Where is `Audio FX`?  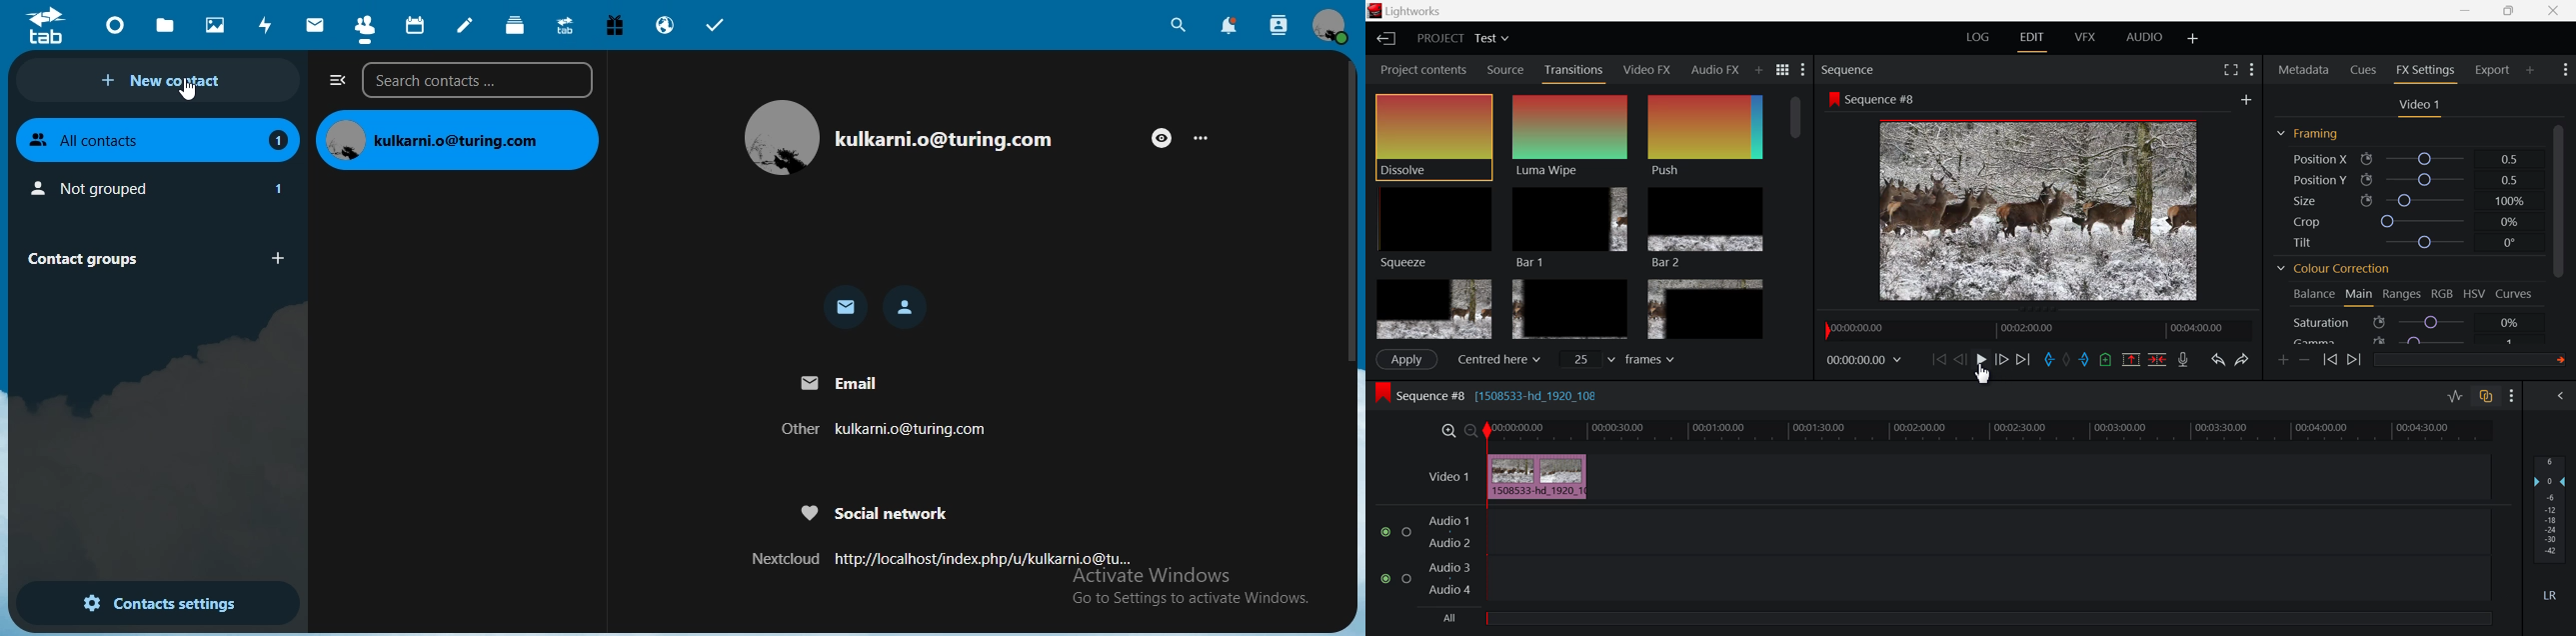 Audio FX is located at coordinates (1714, 71).